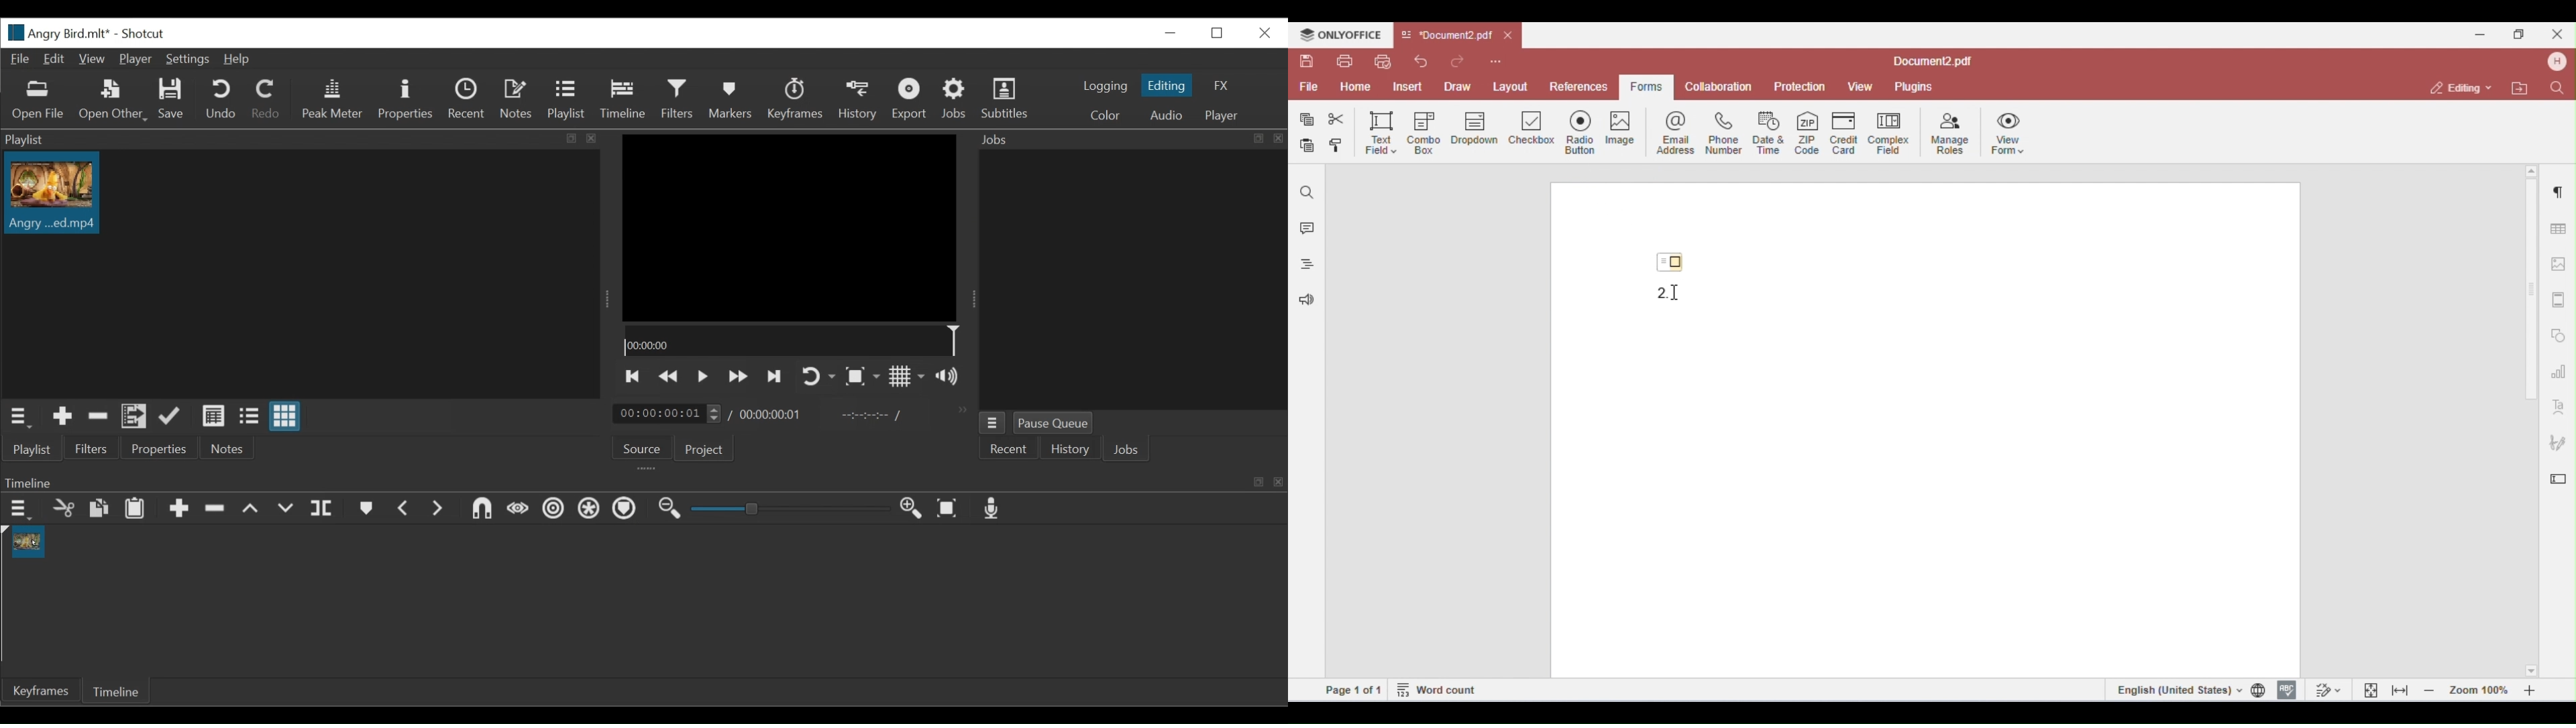 The height and width of the screenshot is (728, 2576). What do you see at coordinates (993, 509) in the screenshot?
I see `Record audio` at bounding box center [993, 509].